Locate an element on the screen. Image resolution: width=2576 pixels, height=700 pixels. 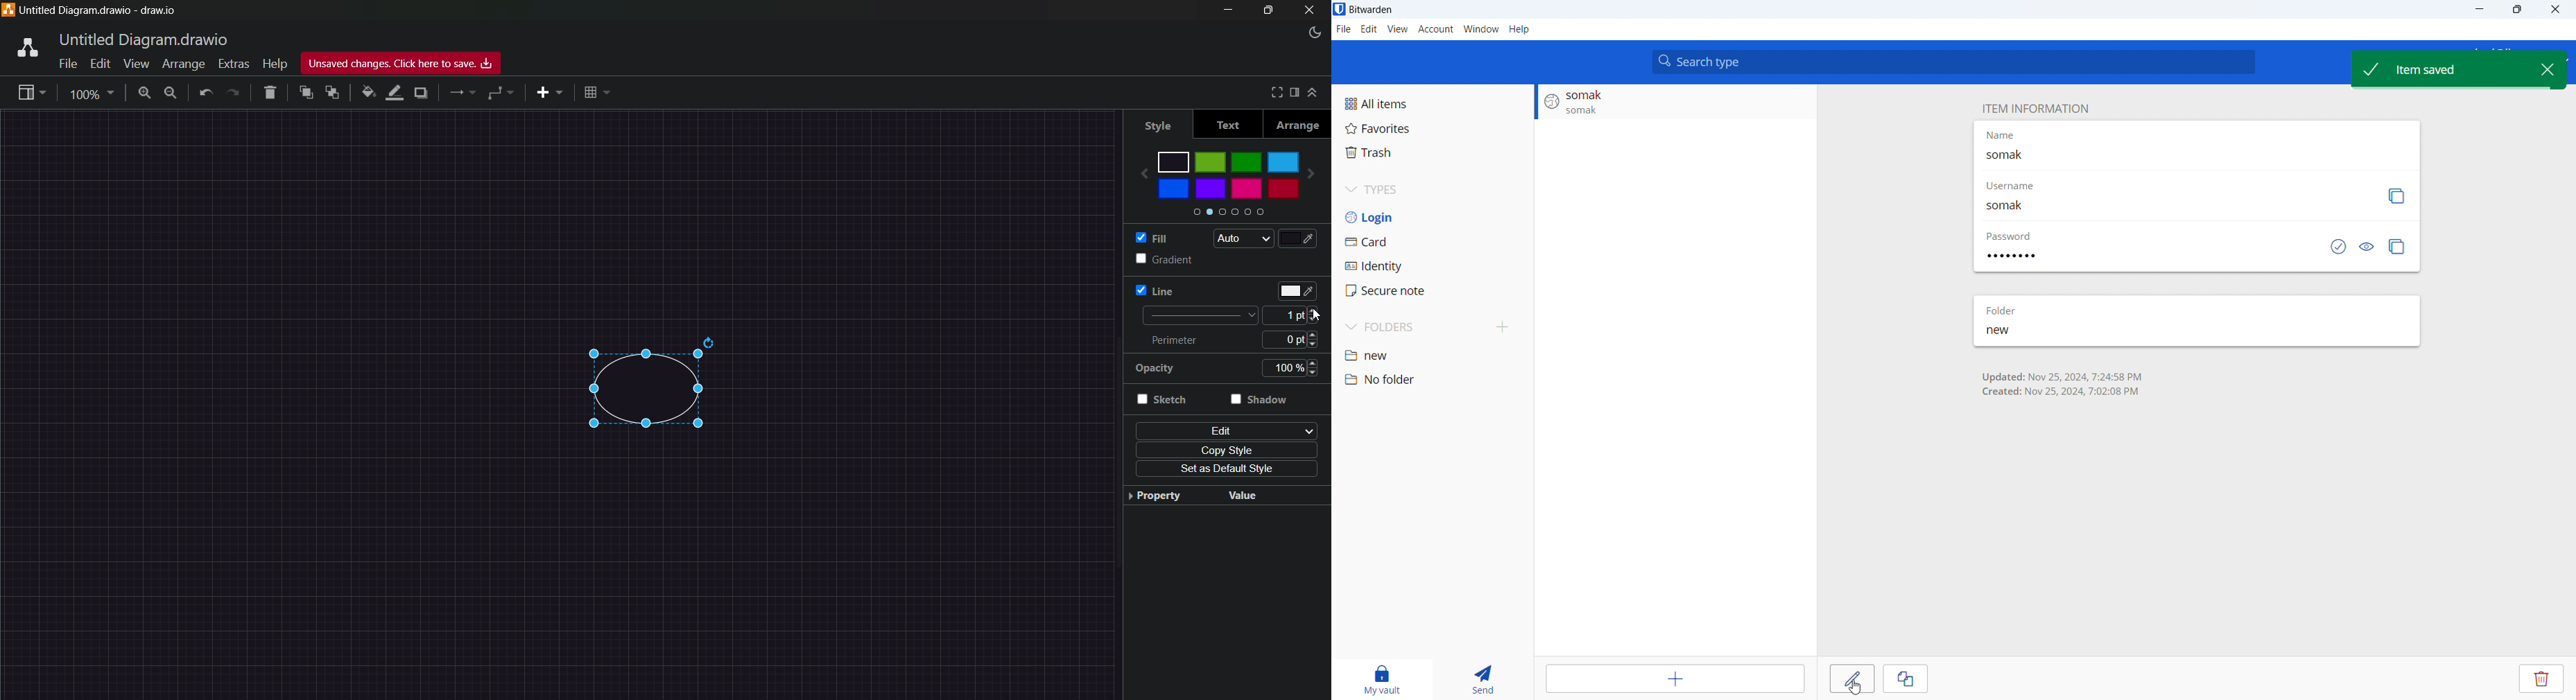
format is located at coordinates (1295, 92).